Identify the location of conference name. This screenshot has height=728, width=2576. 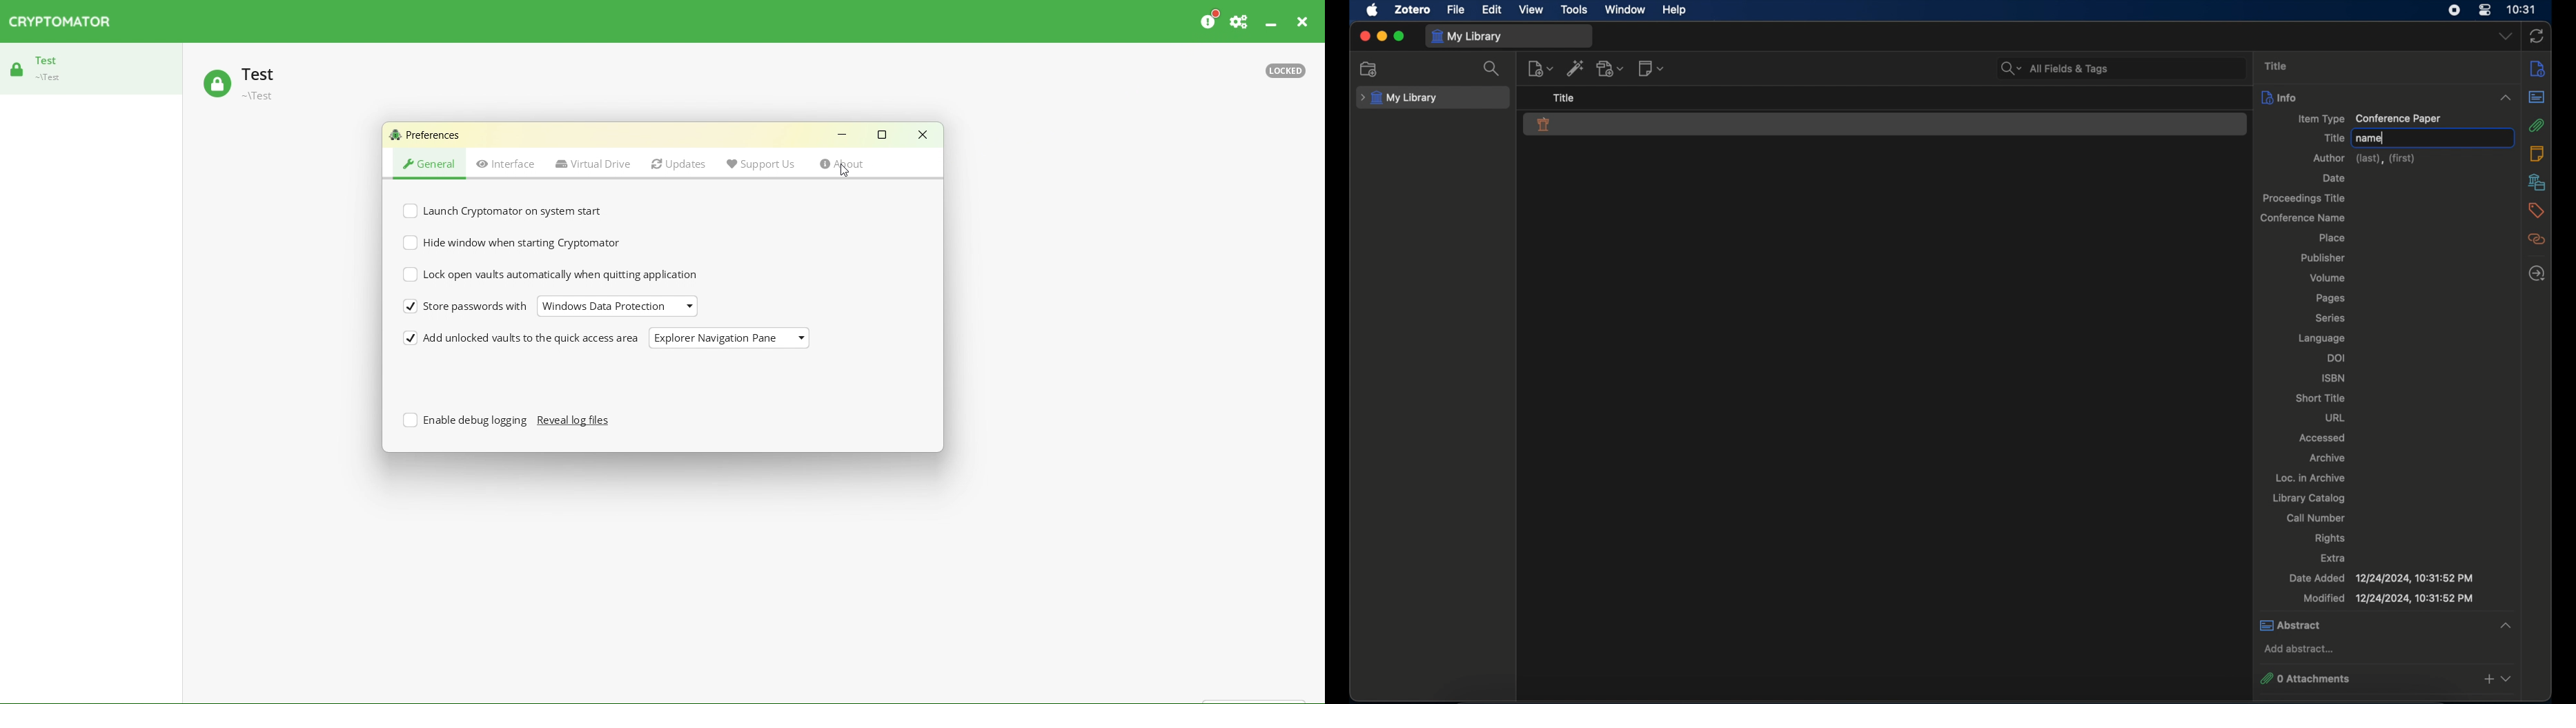
(2302, 218).